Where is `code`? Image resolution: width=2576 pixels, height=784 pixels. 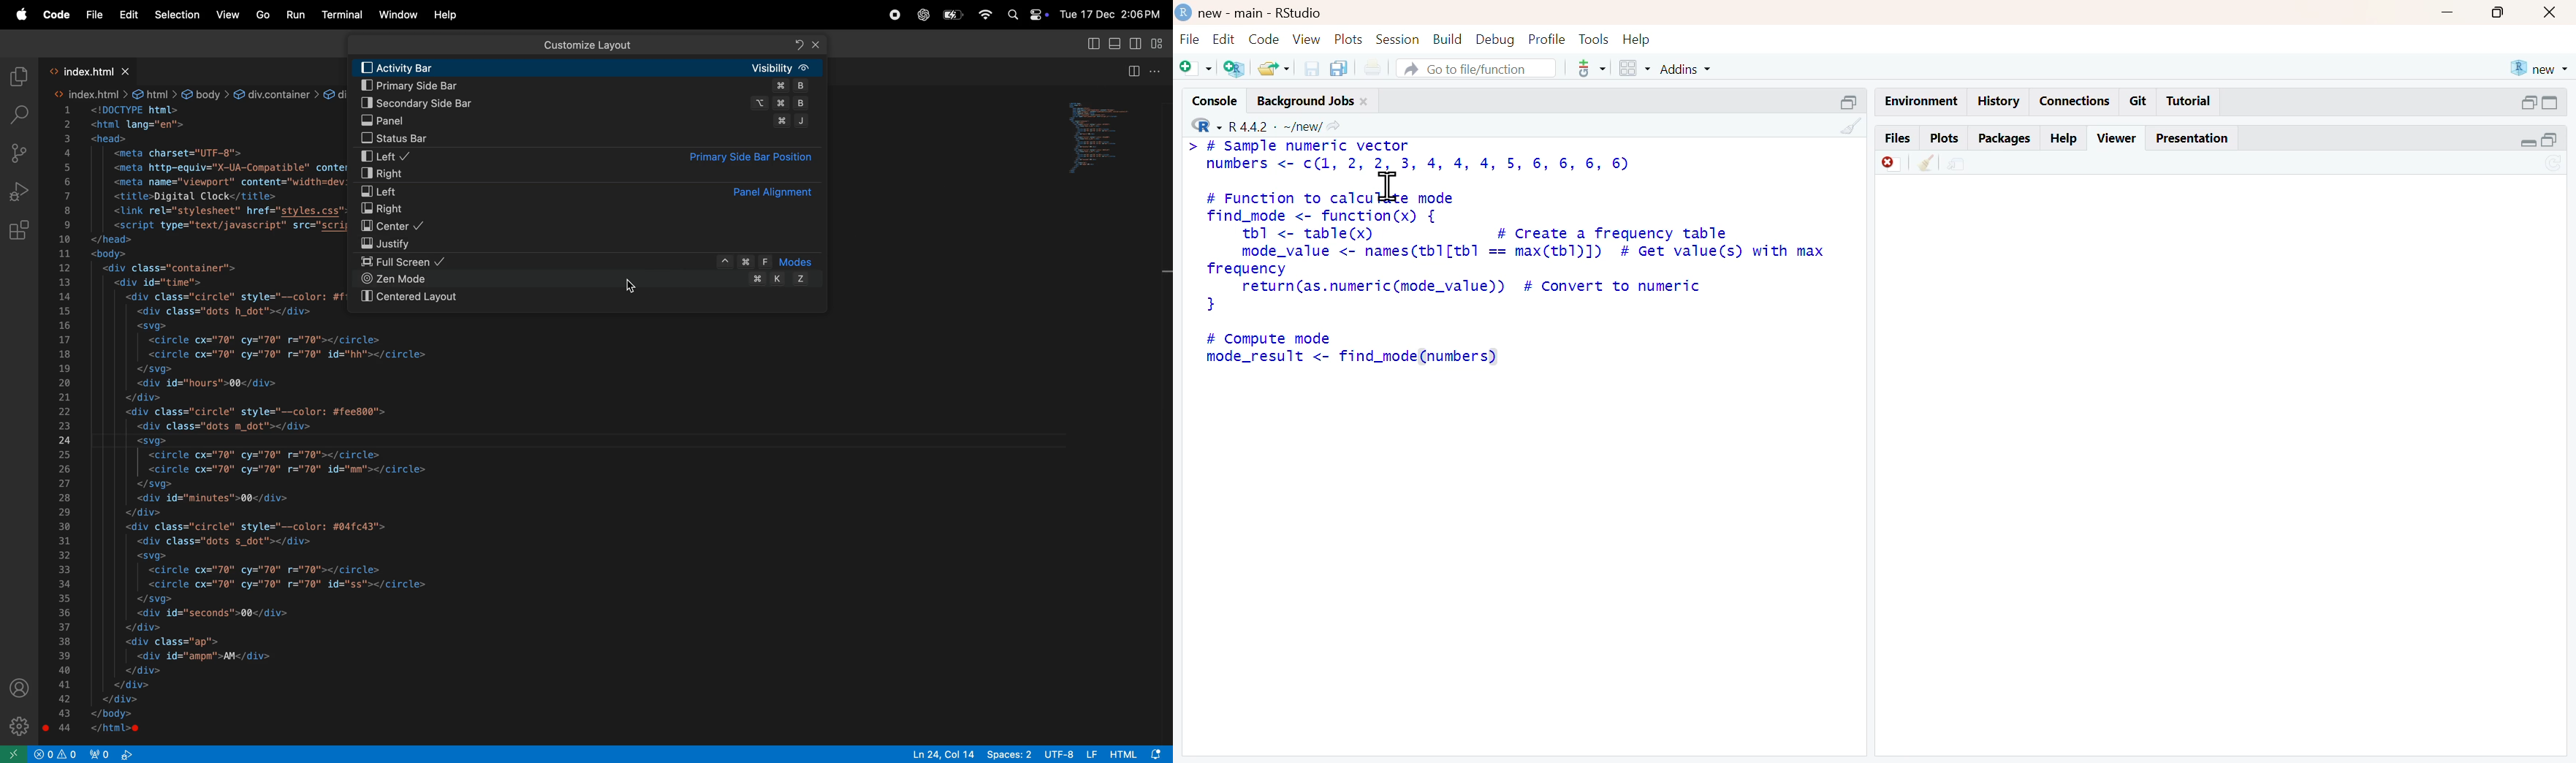 code is located at coordinates (1264, 39).